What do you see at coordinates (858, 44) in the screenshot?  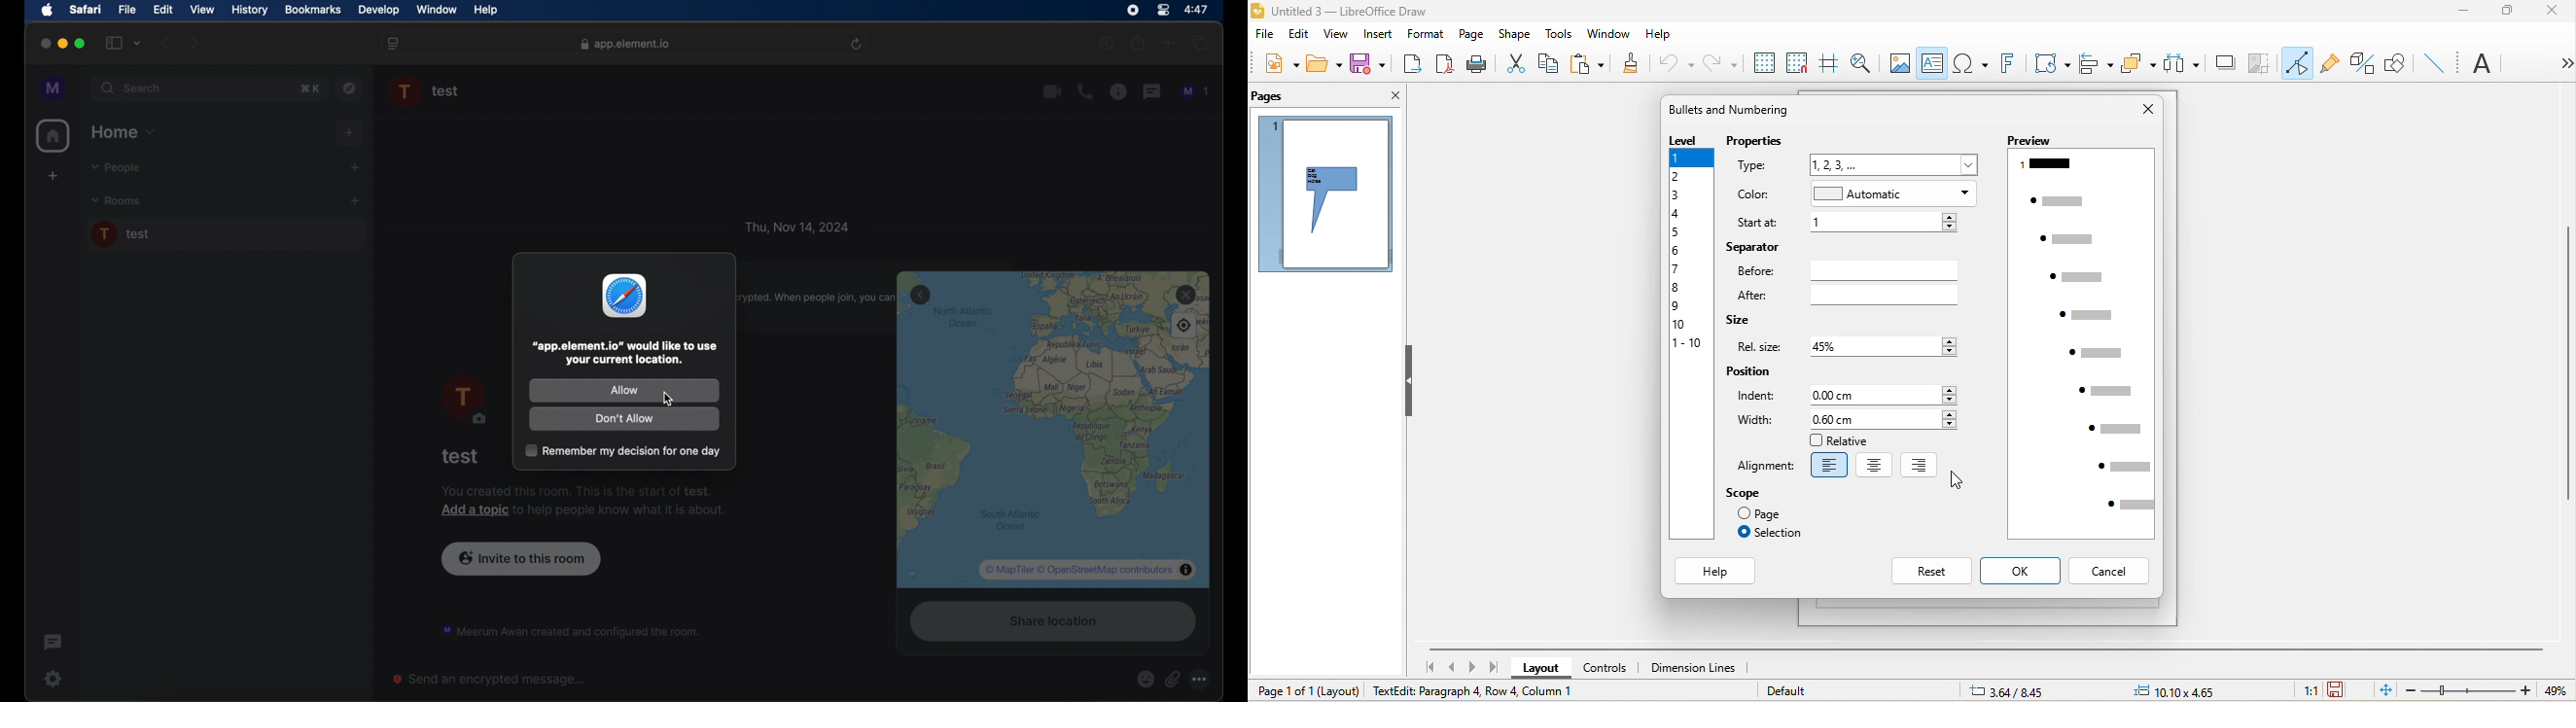 I see `refresh` at bounding box center [858, 44].